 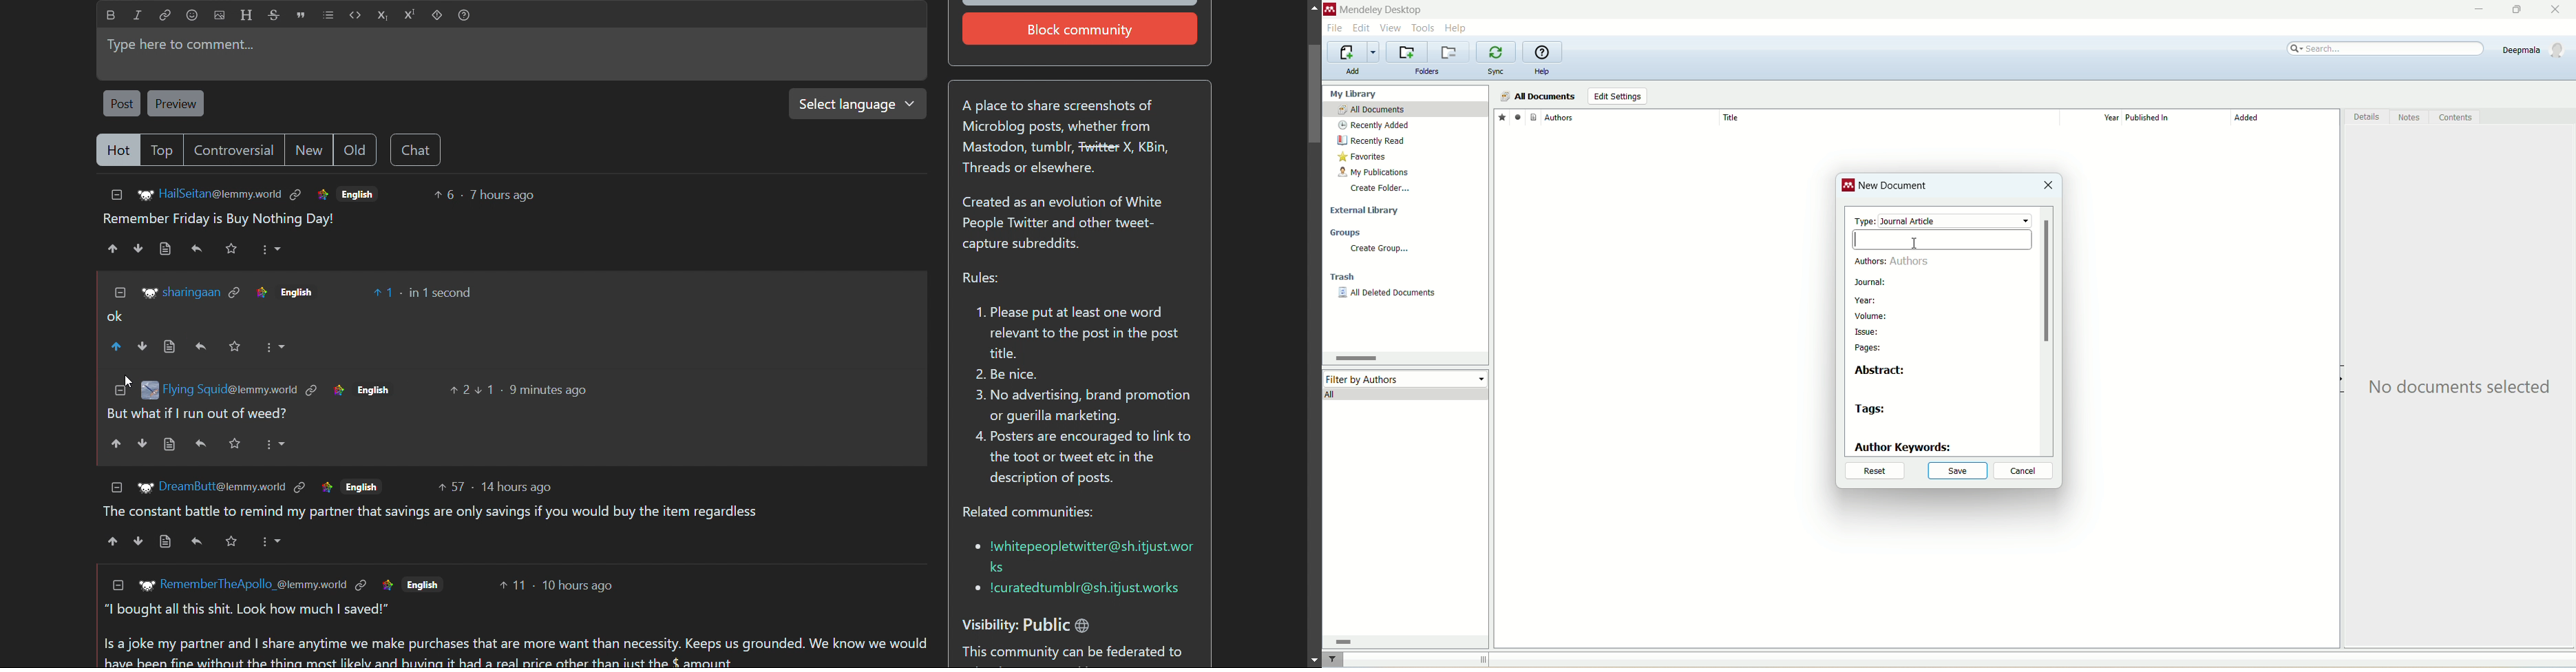 I want to click on number of upvotes, so click(x=445, y=195).